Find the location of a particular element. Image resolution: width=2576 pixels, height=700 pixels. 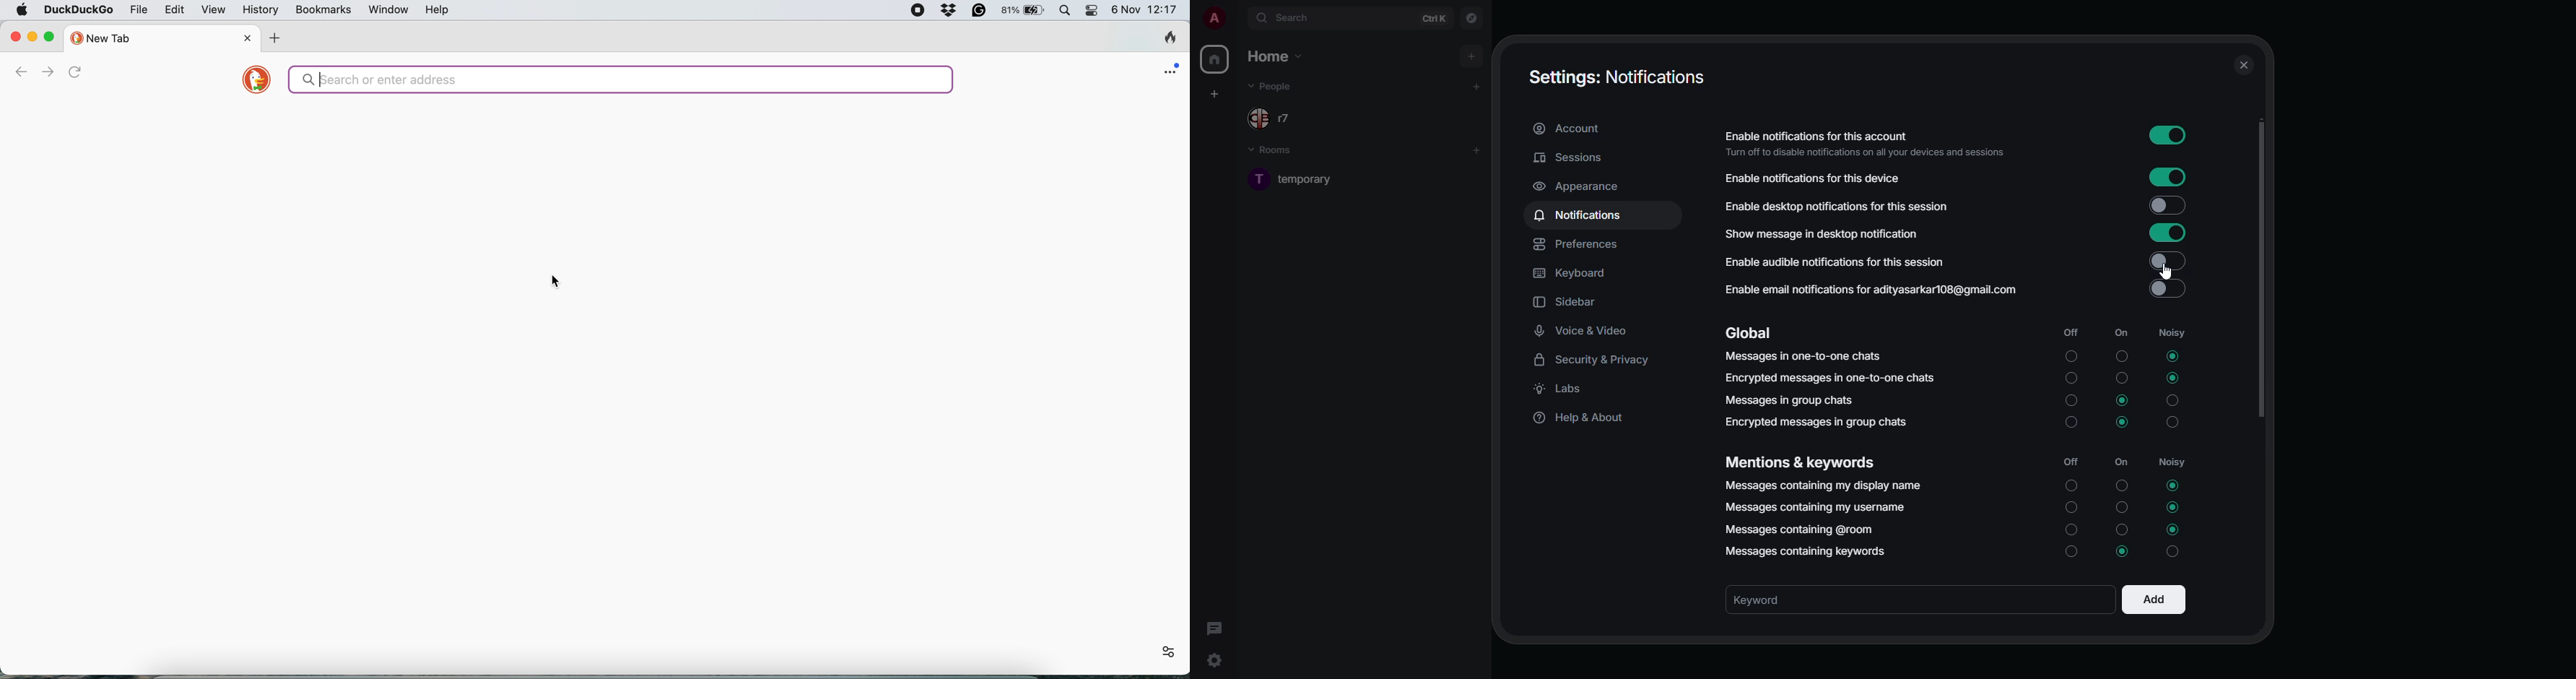

search is located at coordinates (1288, 17).